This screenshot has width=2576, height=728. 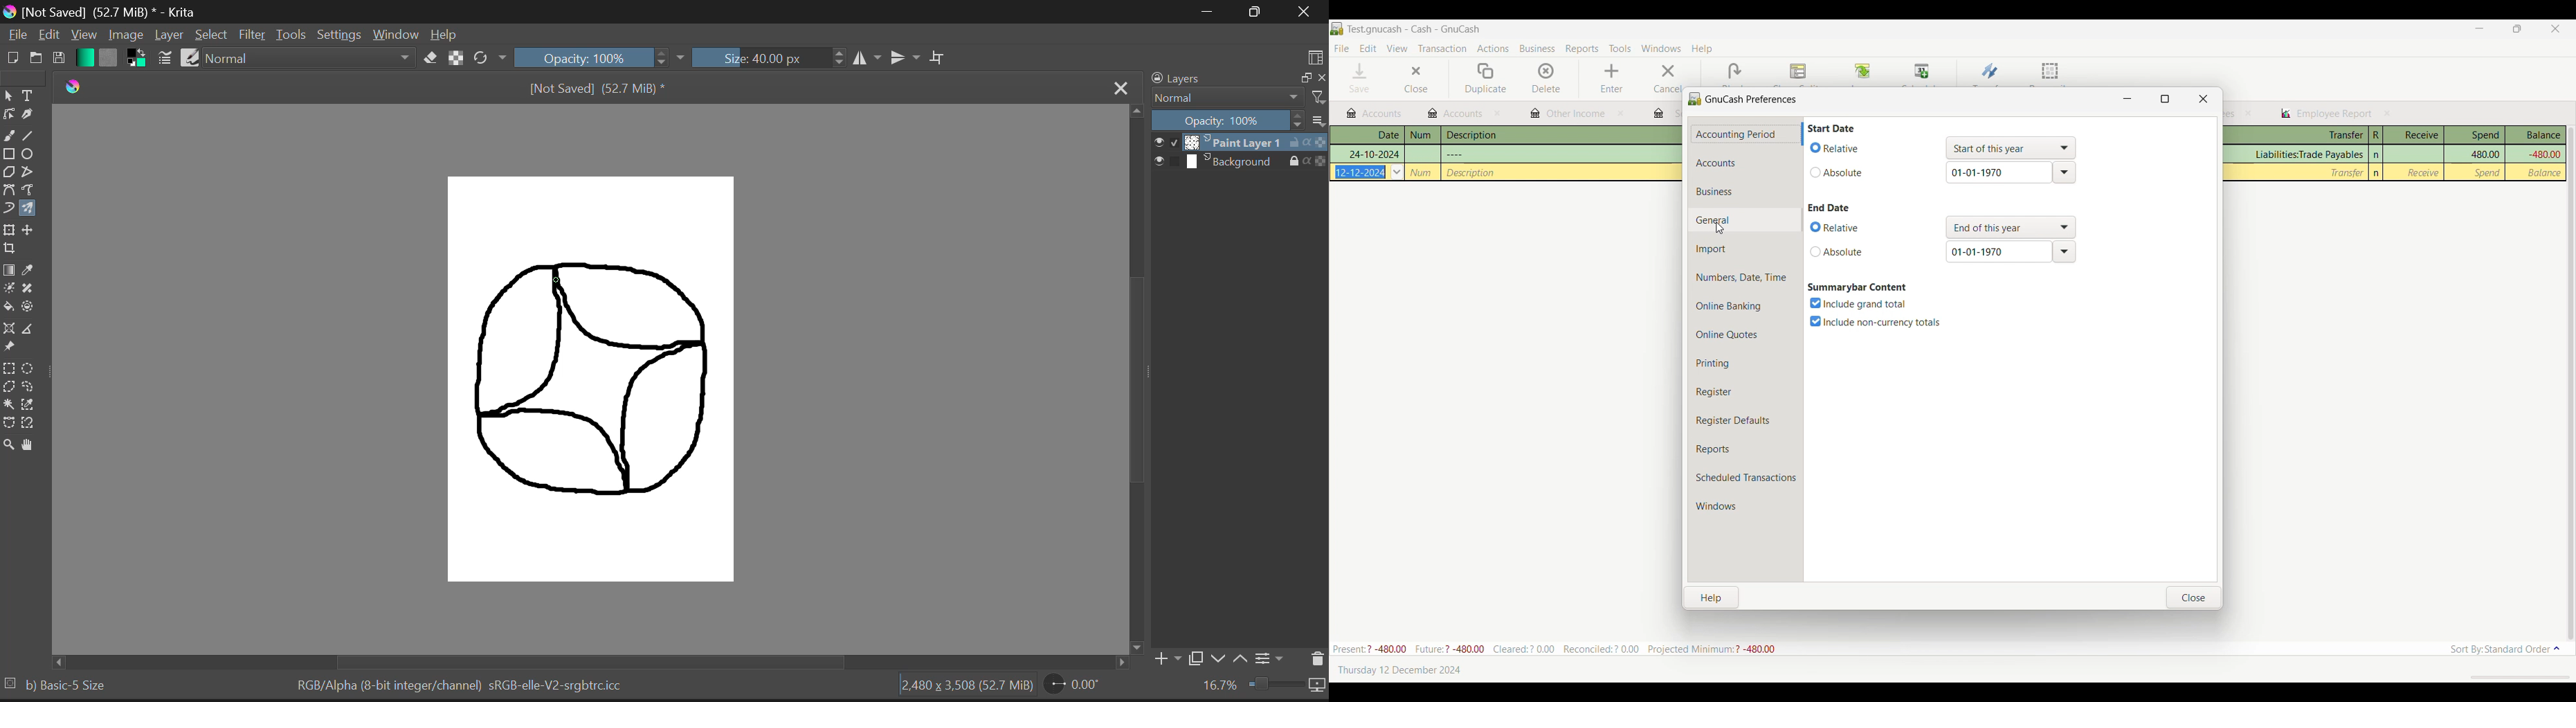 What do you see at coordinates (1831, 128) in the screenshot?
I see `Section title` at bounding box center [1831, 128].